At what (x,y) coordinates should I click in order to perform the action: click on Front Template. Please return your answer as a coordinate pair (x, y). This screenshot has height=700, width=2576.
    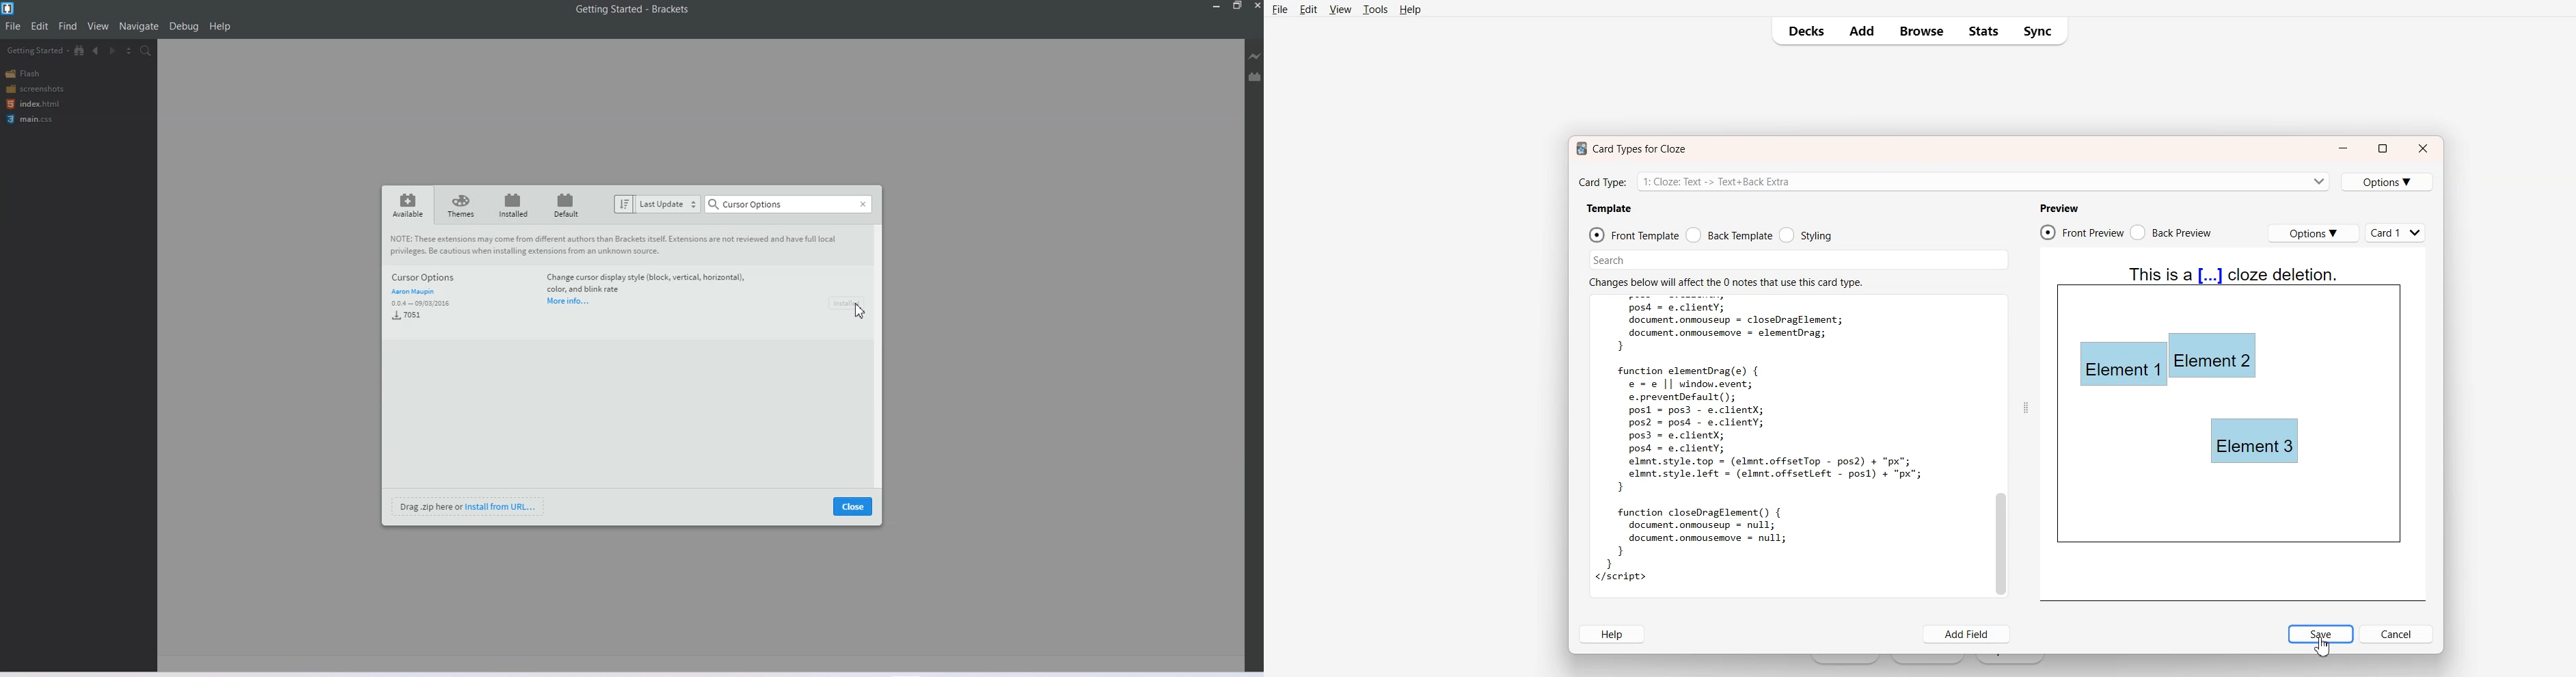
    Looking at the image, I should click on (1633, 235).